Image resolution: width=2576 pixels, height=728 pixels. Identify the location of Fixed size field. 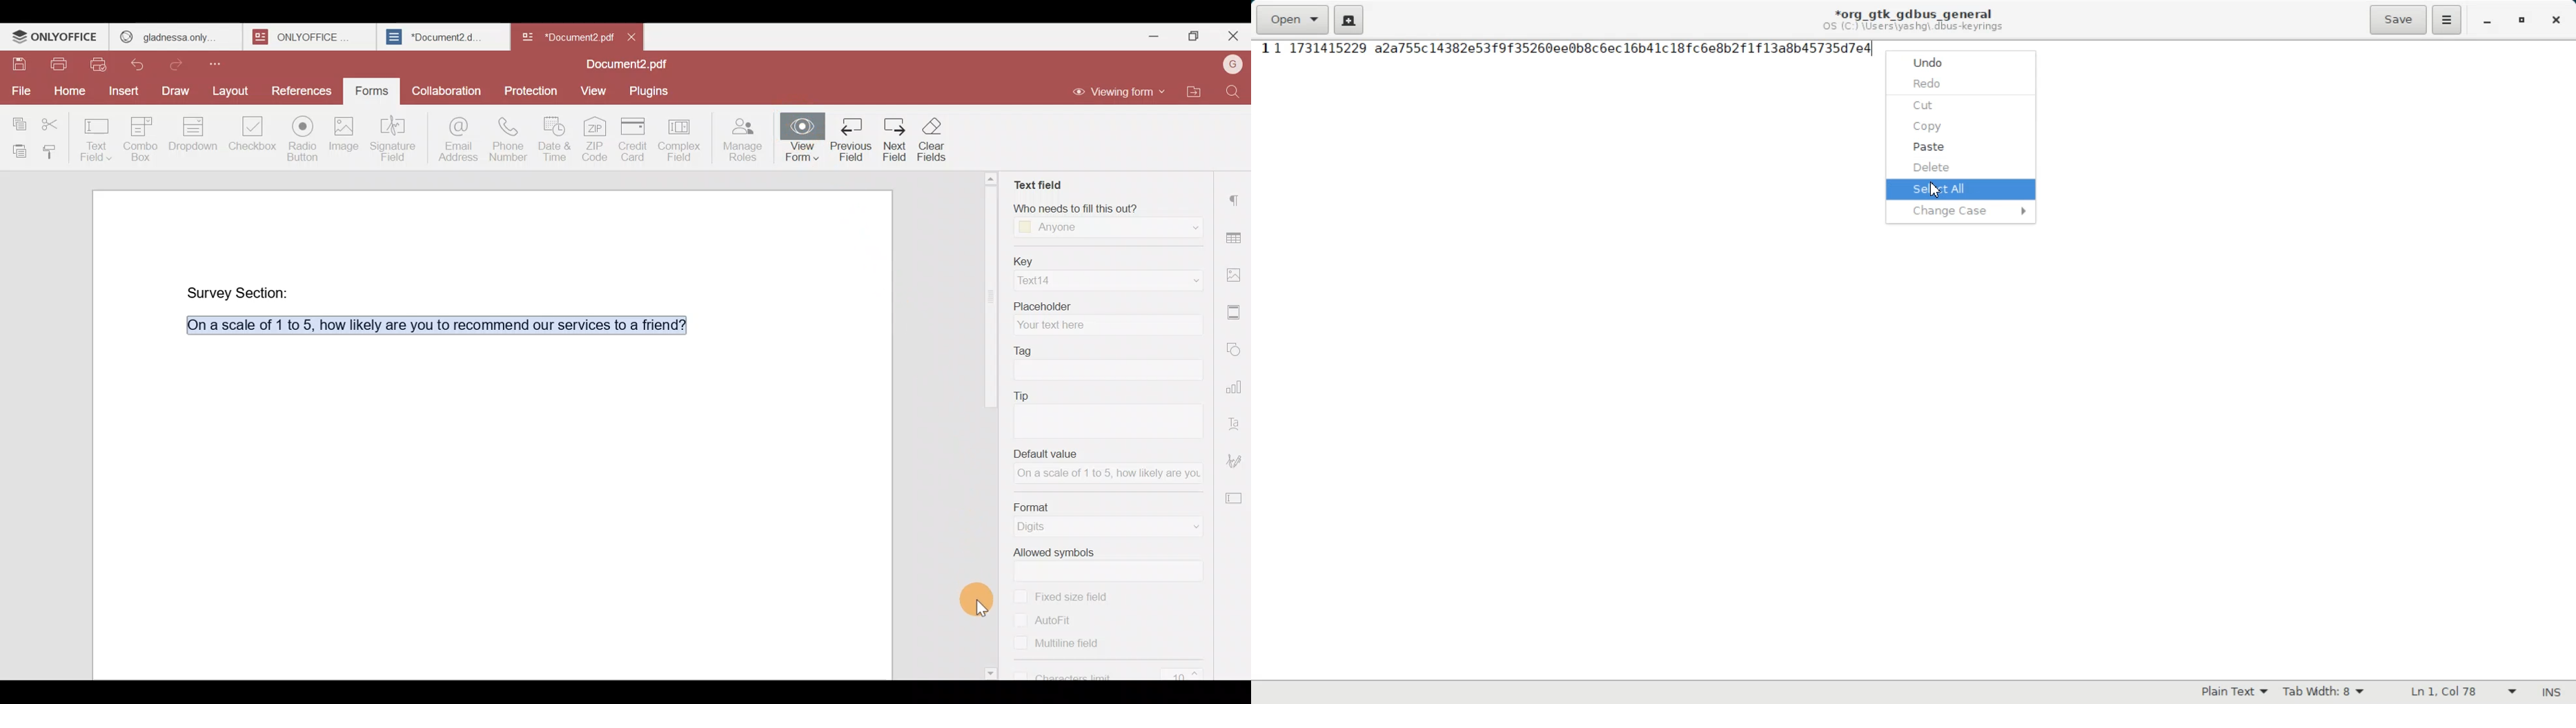
(1079, 595).